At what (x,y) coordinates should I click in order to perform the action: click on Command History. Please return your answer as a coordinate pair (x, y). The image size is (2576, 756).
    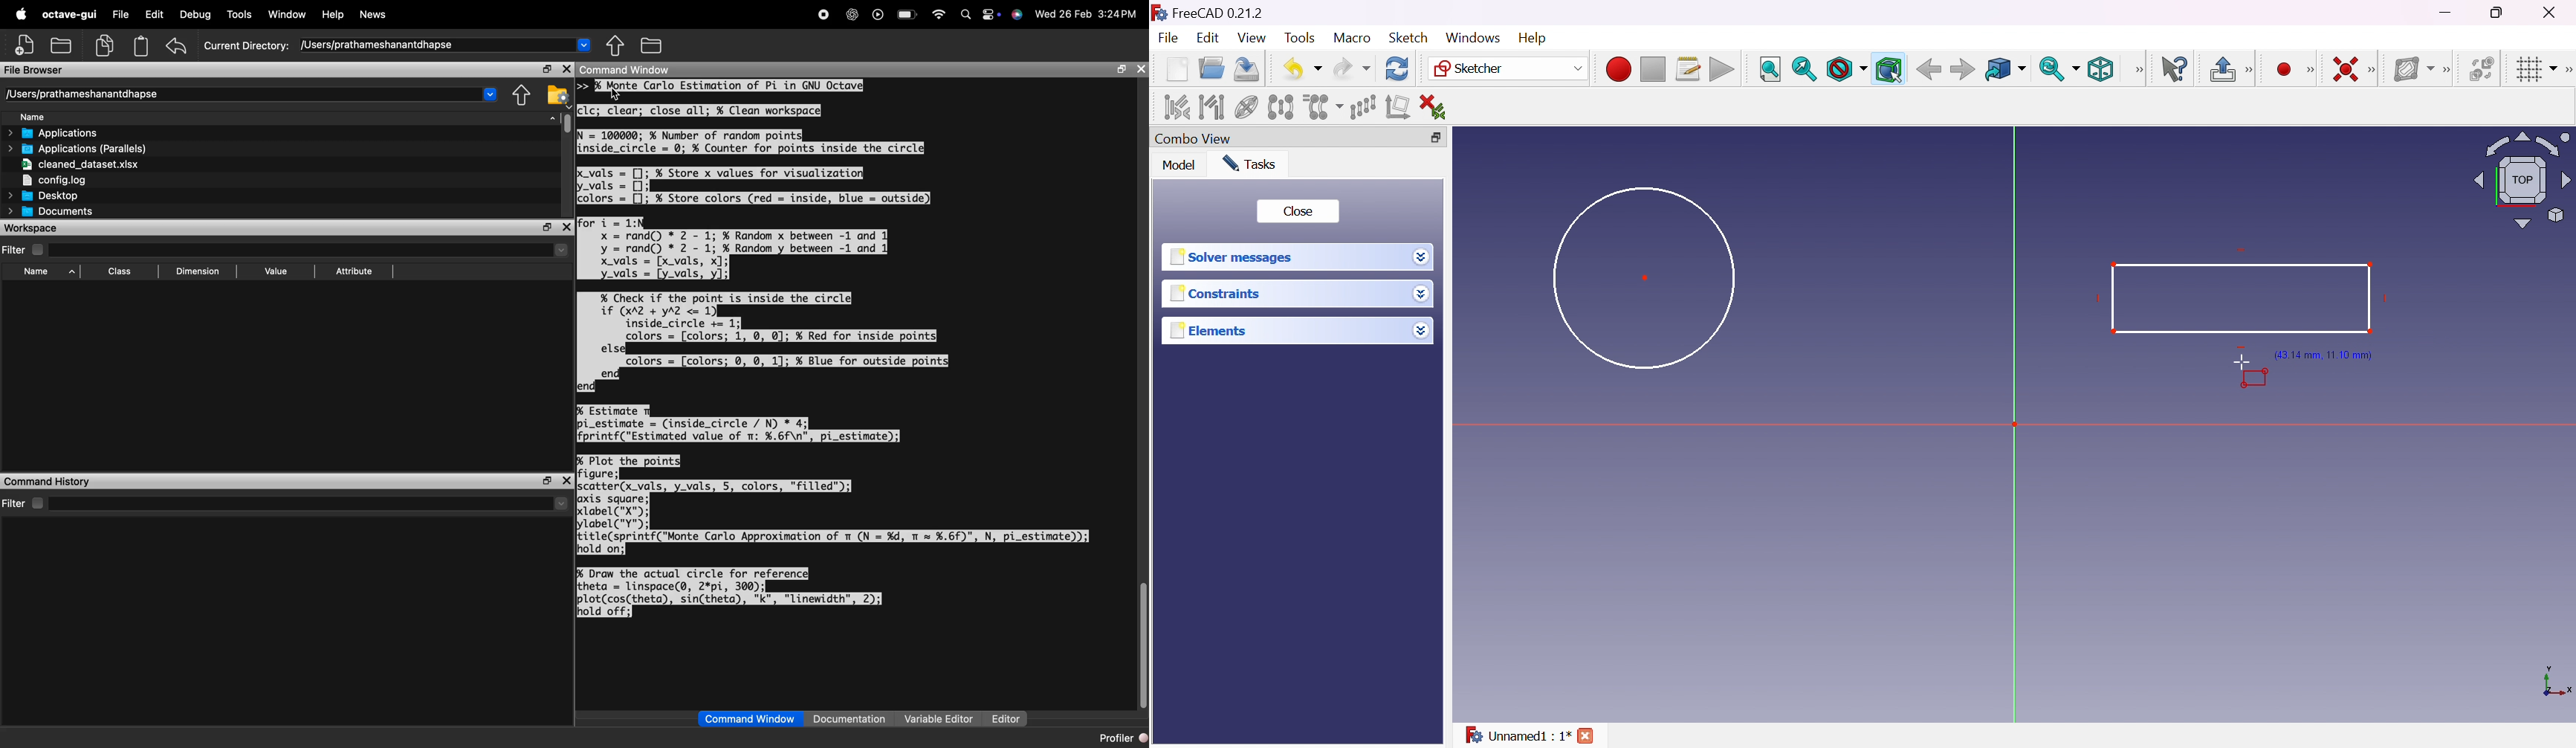
    Looking at the image, I should click on (47, 482).